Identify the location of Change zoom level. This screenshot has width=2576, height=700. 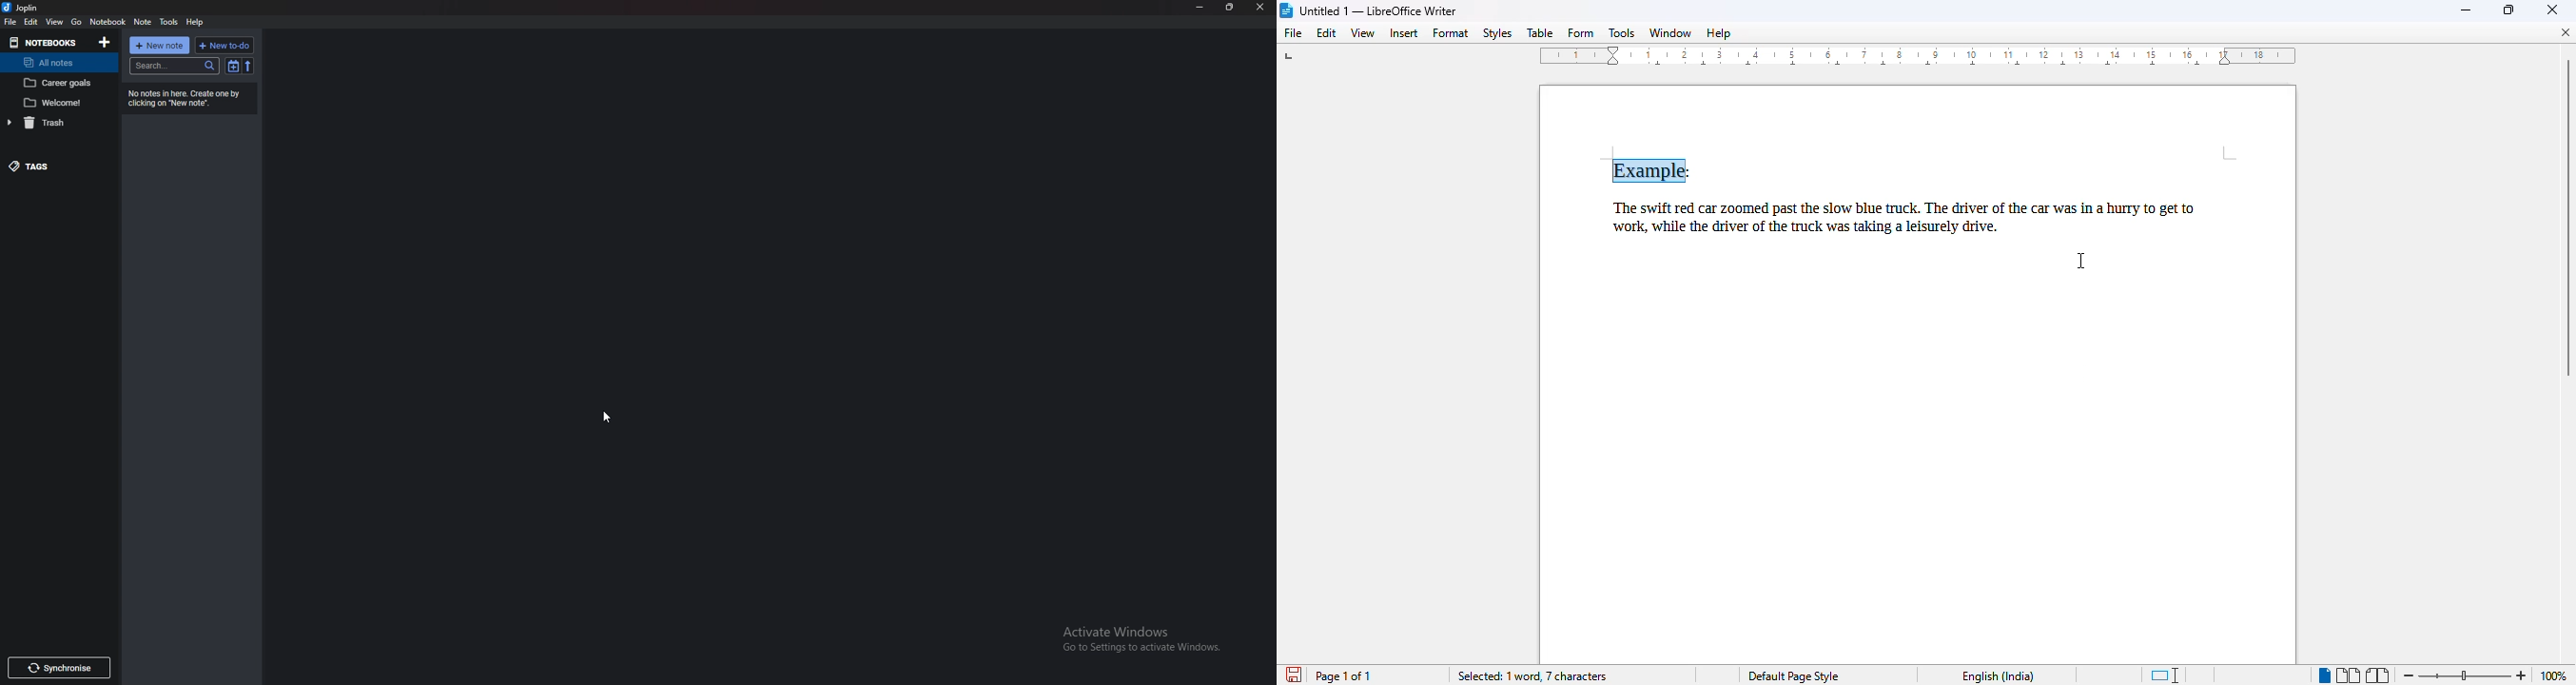
(2465, 675).